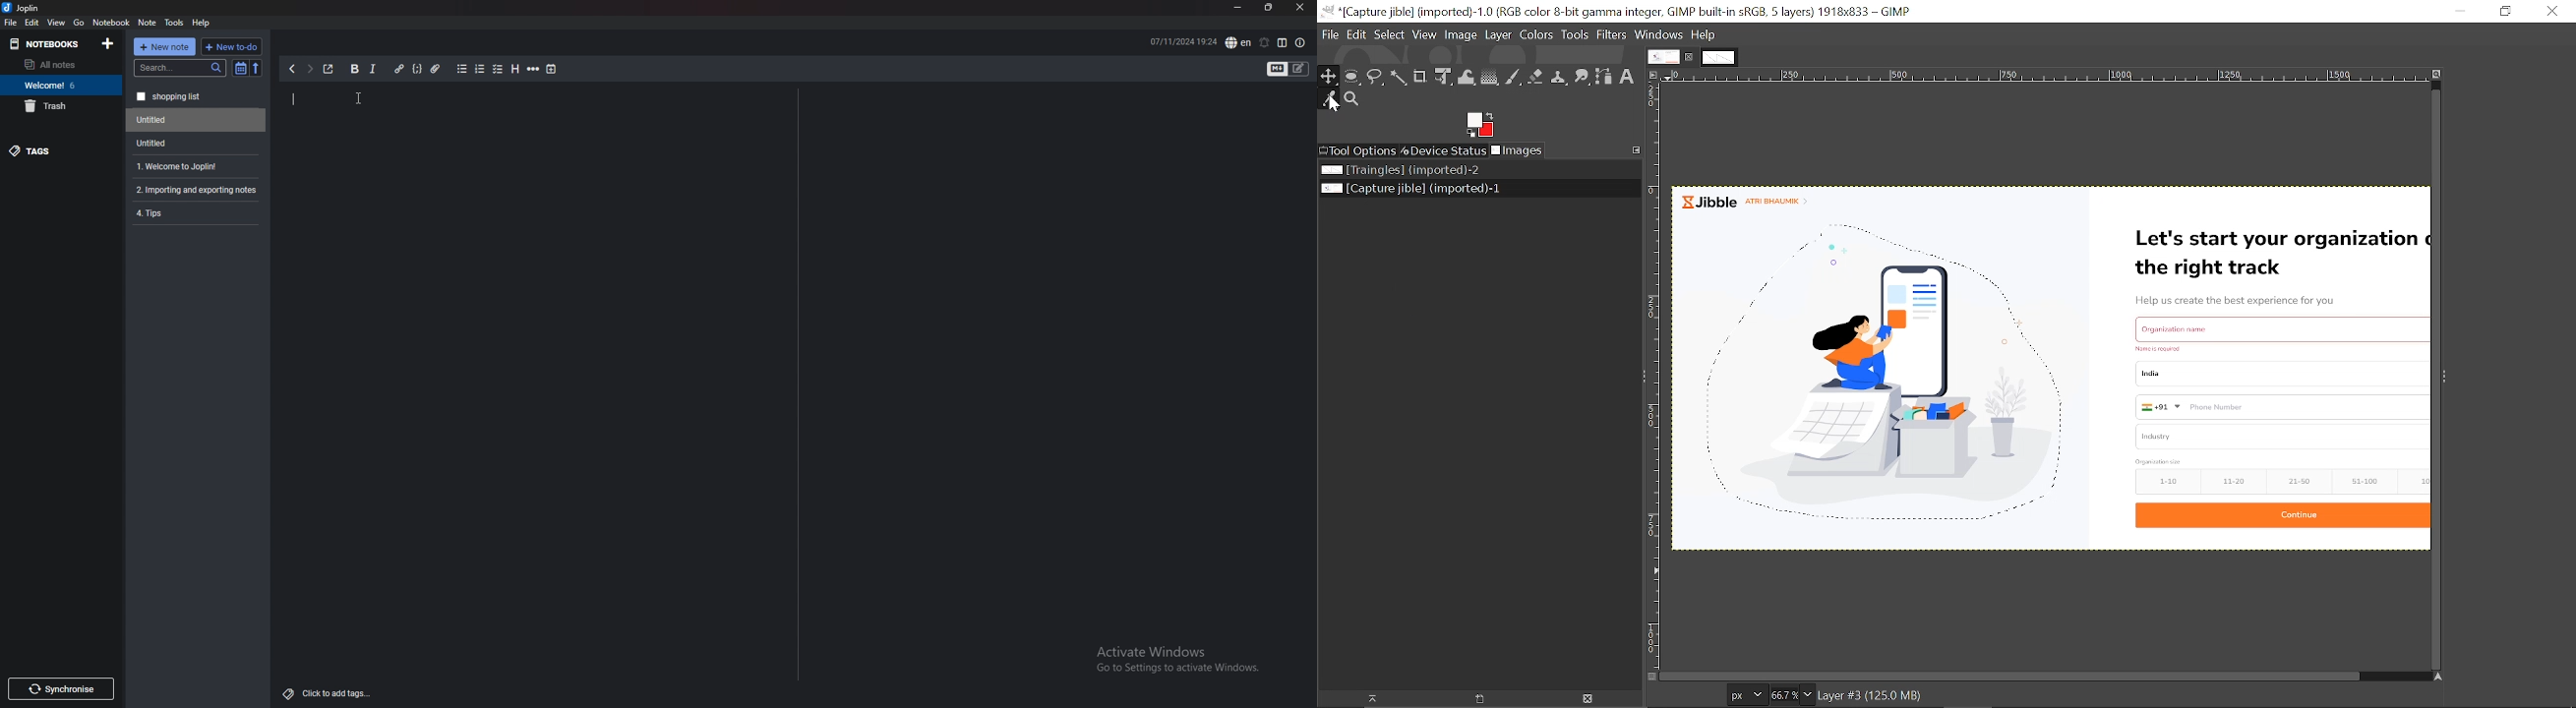 Image resolution: width=2576 pixels, height=728 pixels. I want to click on 07/11/2024 19:24, so click(1184, 40).